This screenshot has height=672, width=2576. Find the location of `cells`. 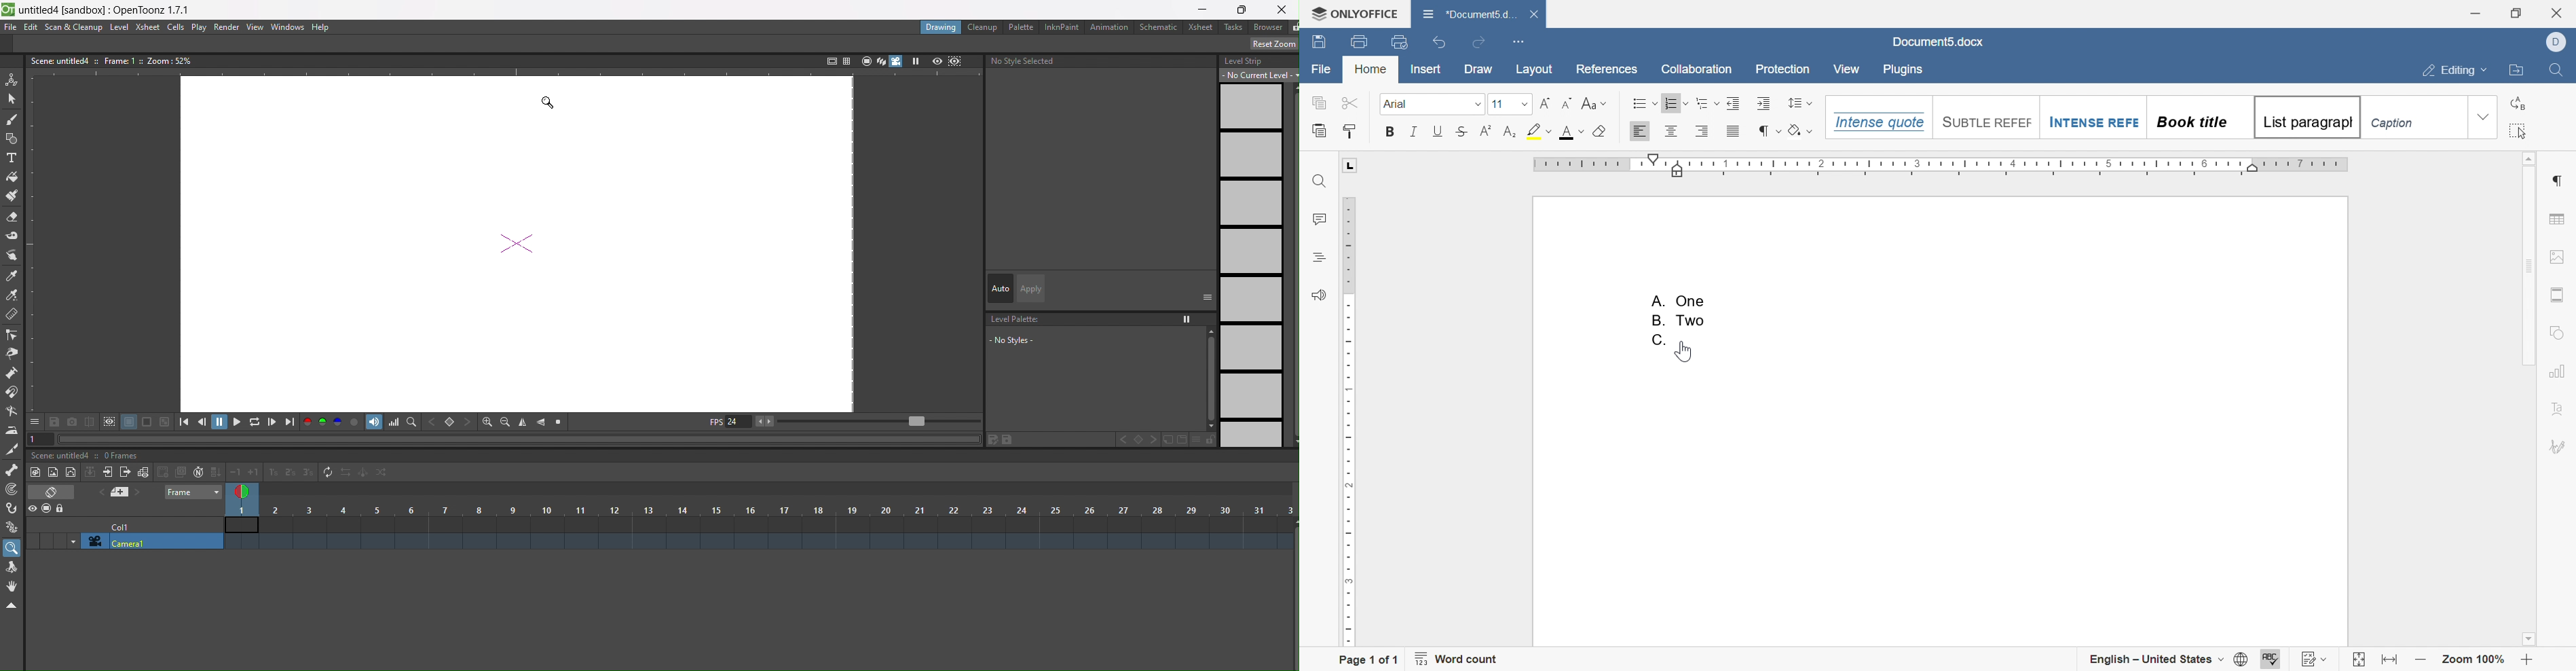

cells is located at coordinates (178, 27).